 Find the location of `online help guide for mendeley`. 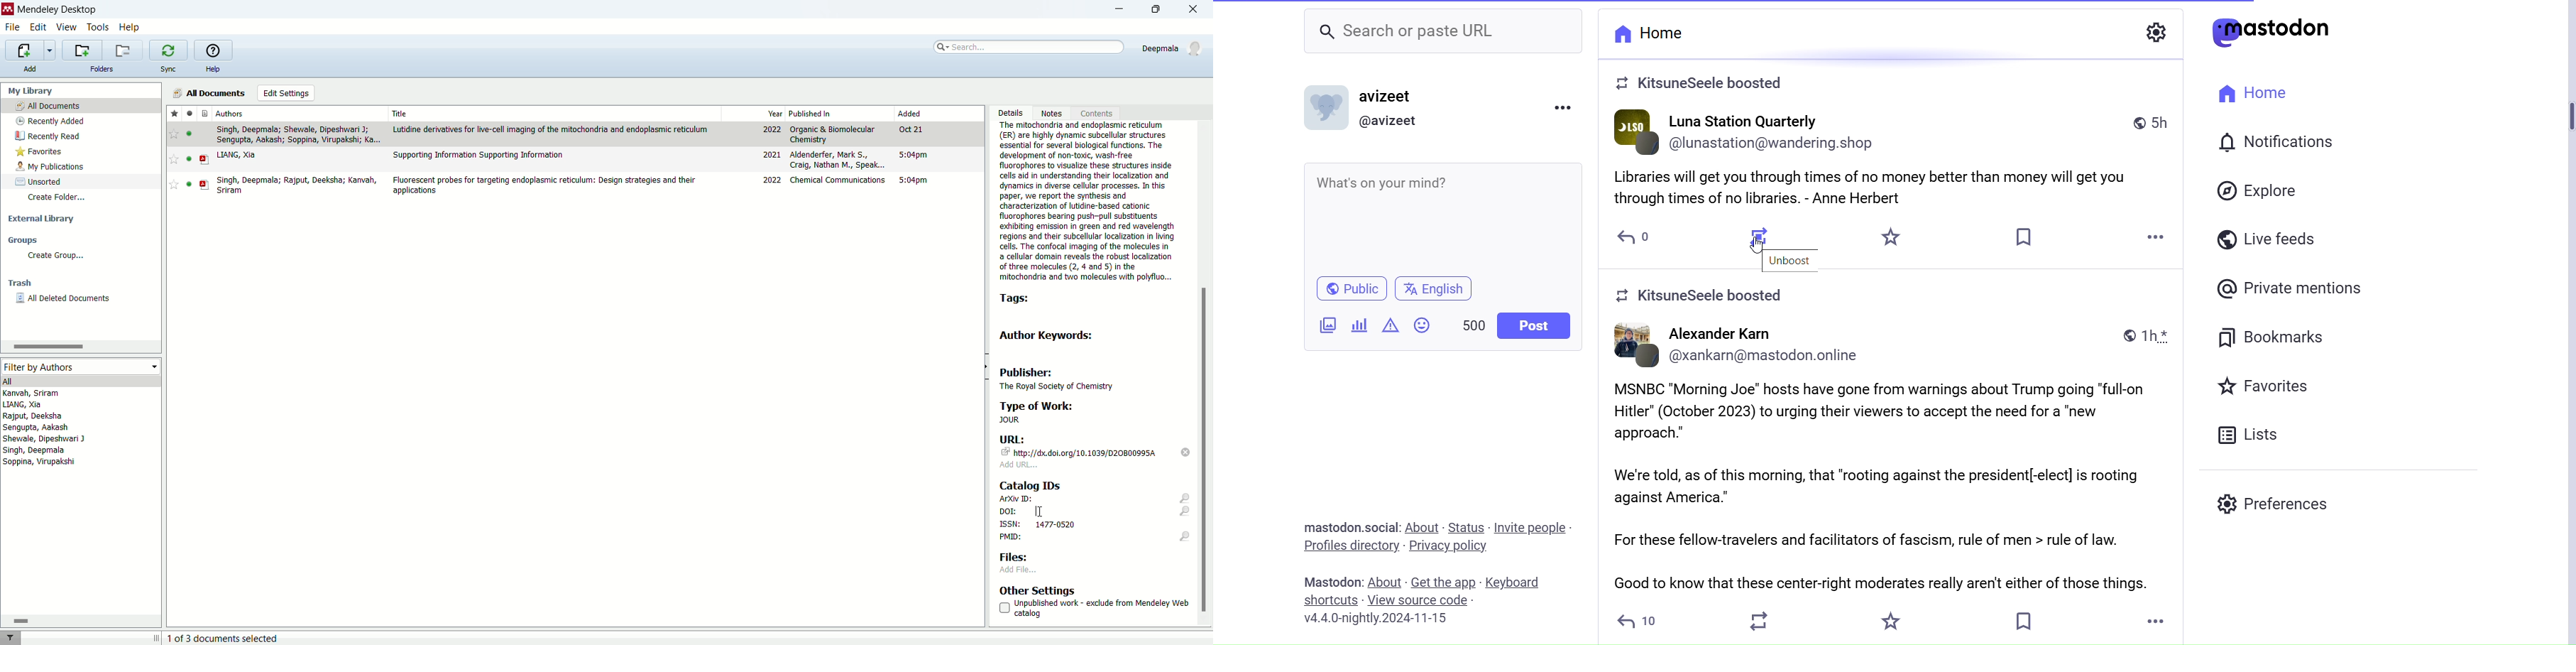

online help guide for mendeley is located at coordinates (212, 49).